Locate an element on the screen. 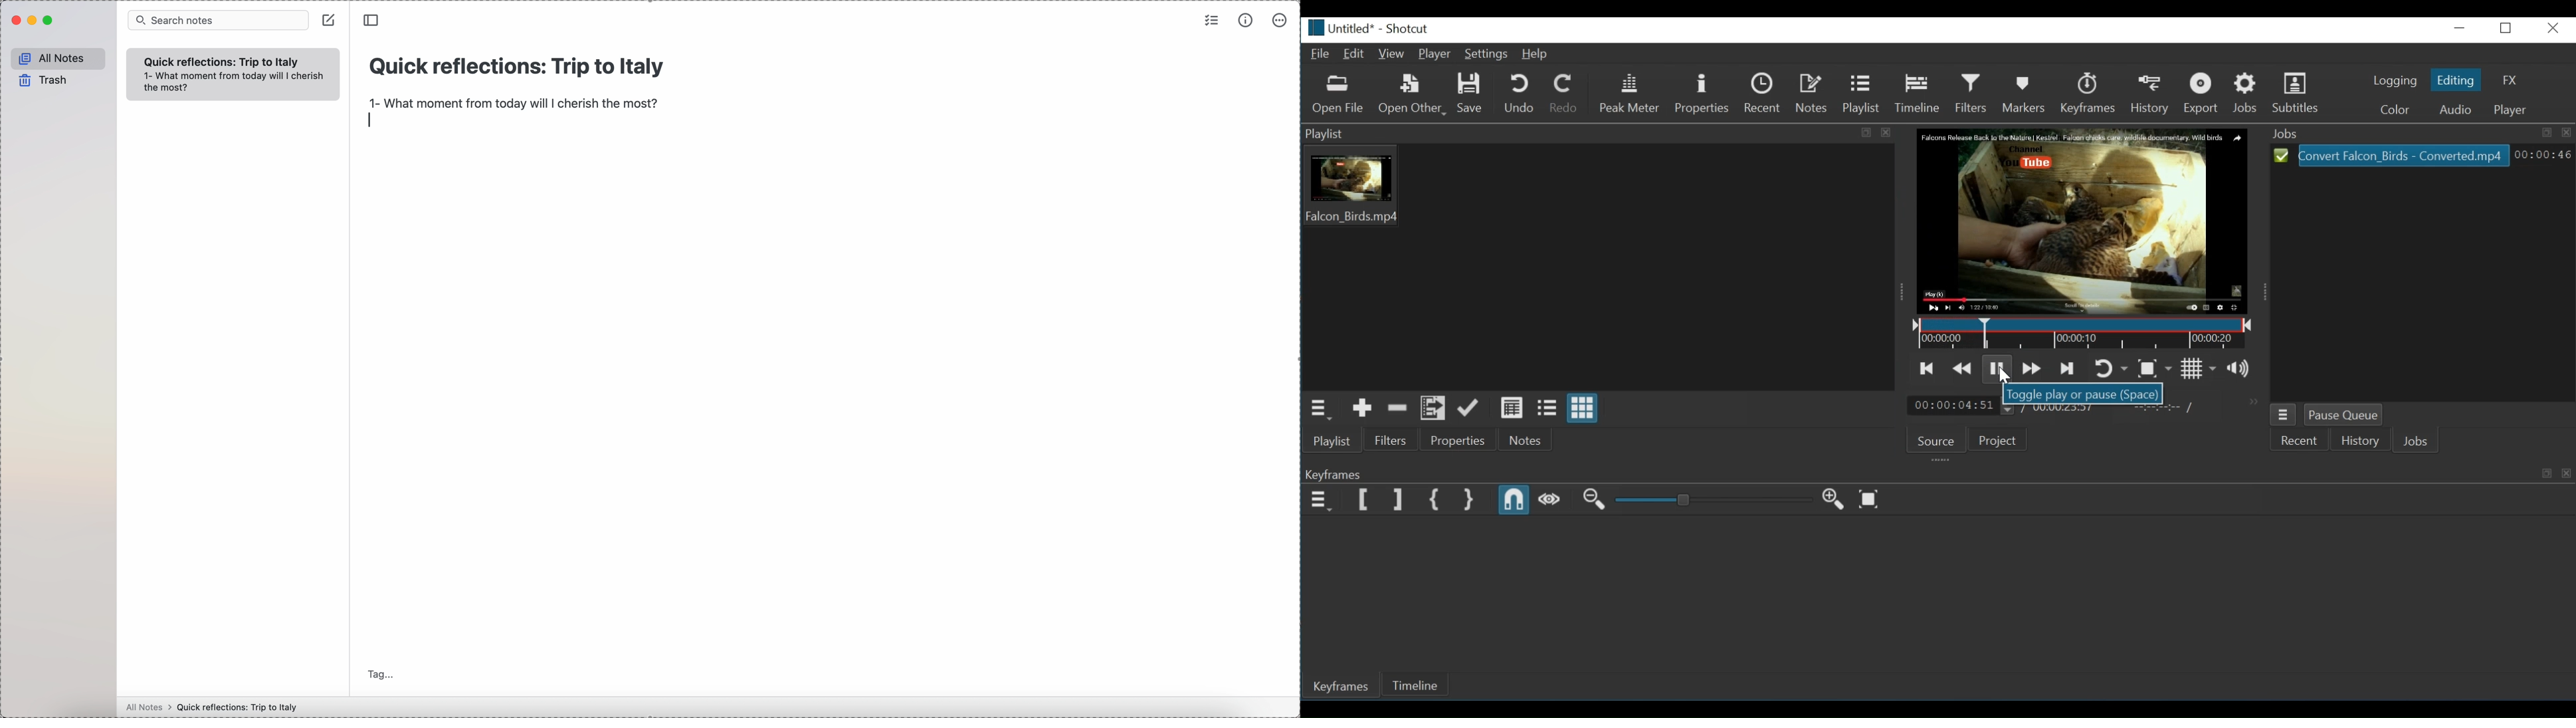 This screenshot has height=728, width=2576. metrics is located at coordinates (1247, 19).